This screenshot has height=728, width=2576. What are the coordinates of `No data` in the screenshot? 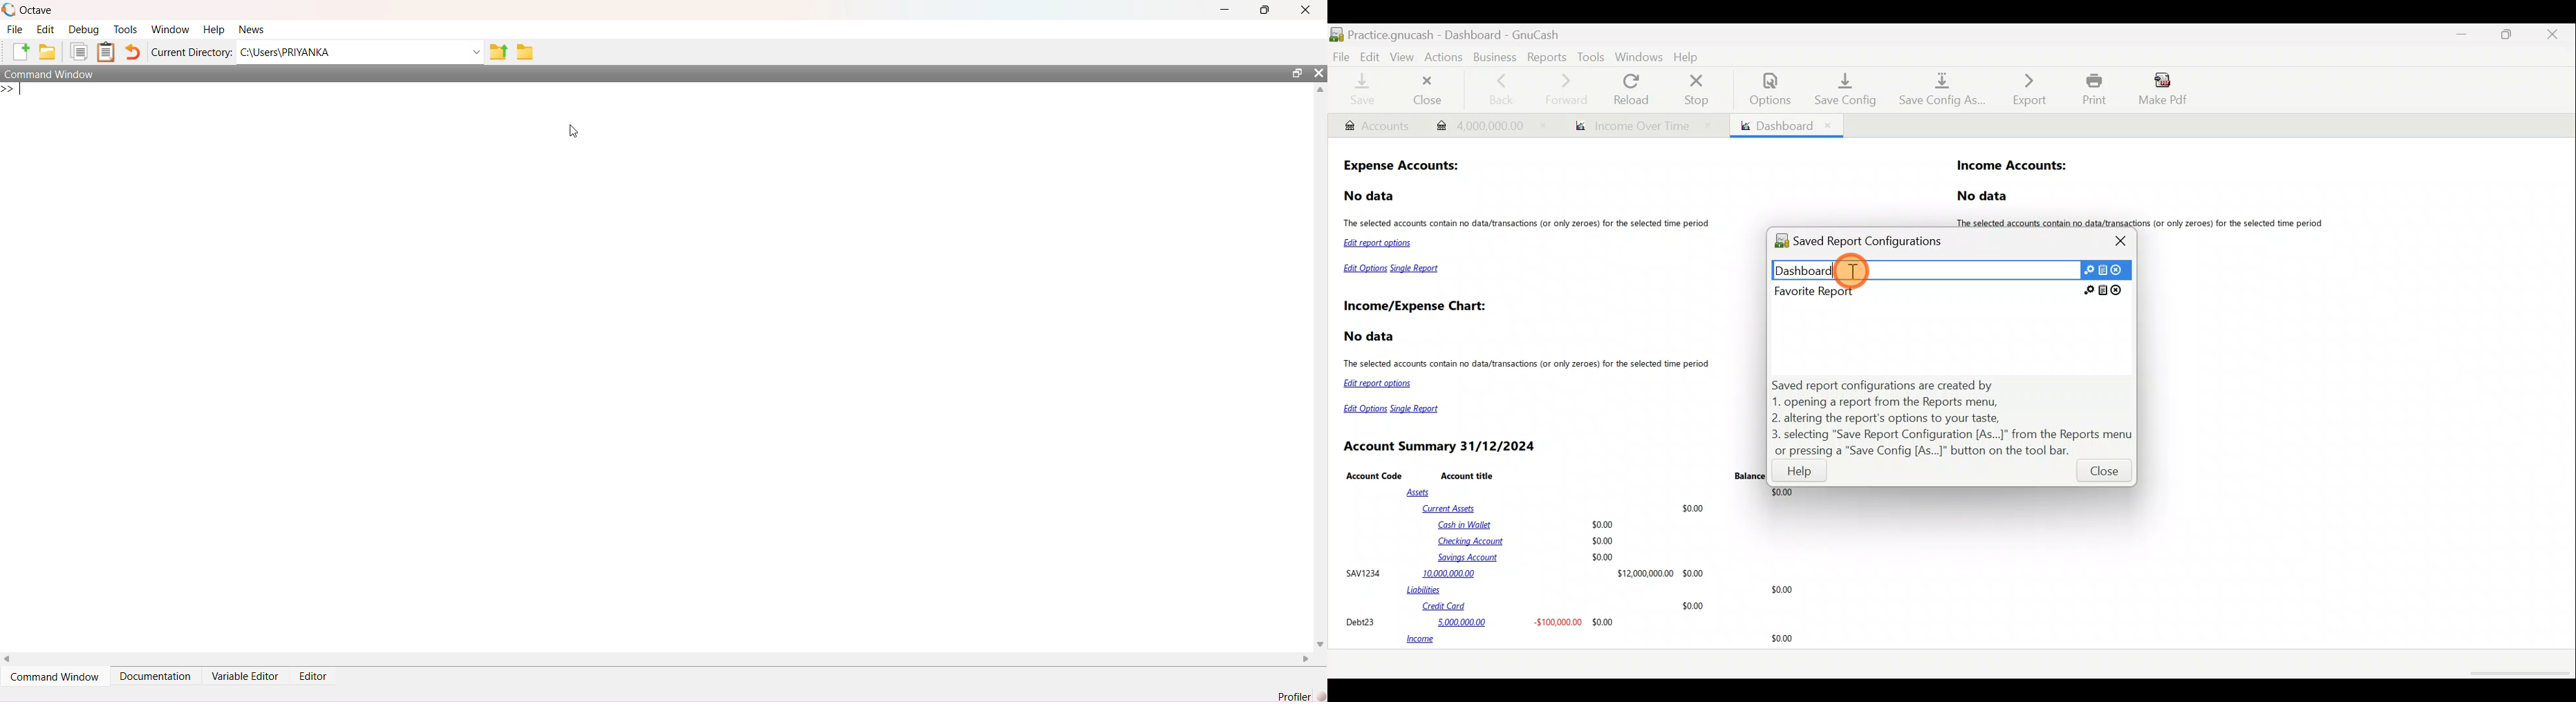 It's located at (1370, 196).